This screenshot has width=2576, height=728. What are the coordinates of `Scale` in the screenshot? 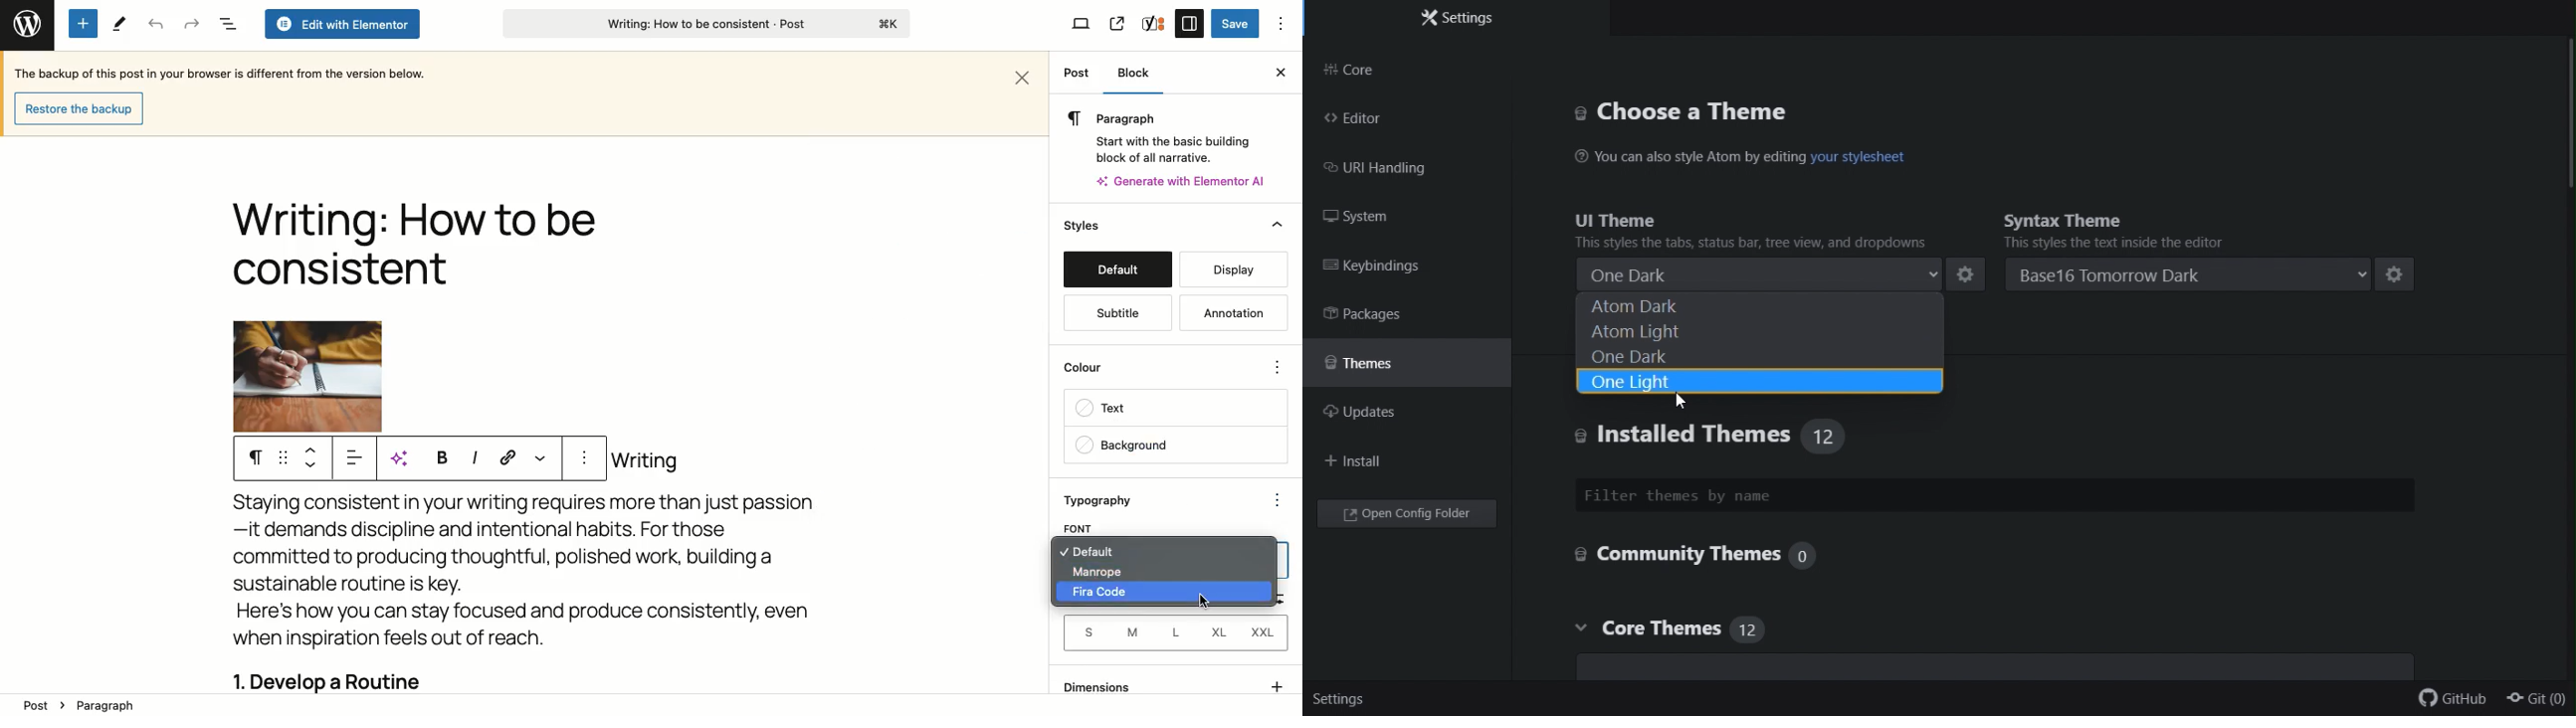 It's located at (1277, 527).